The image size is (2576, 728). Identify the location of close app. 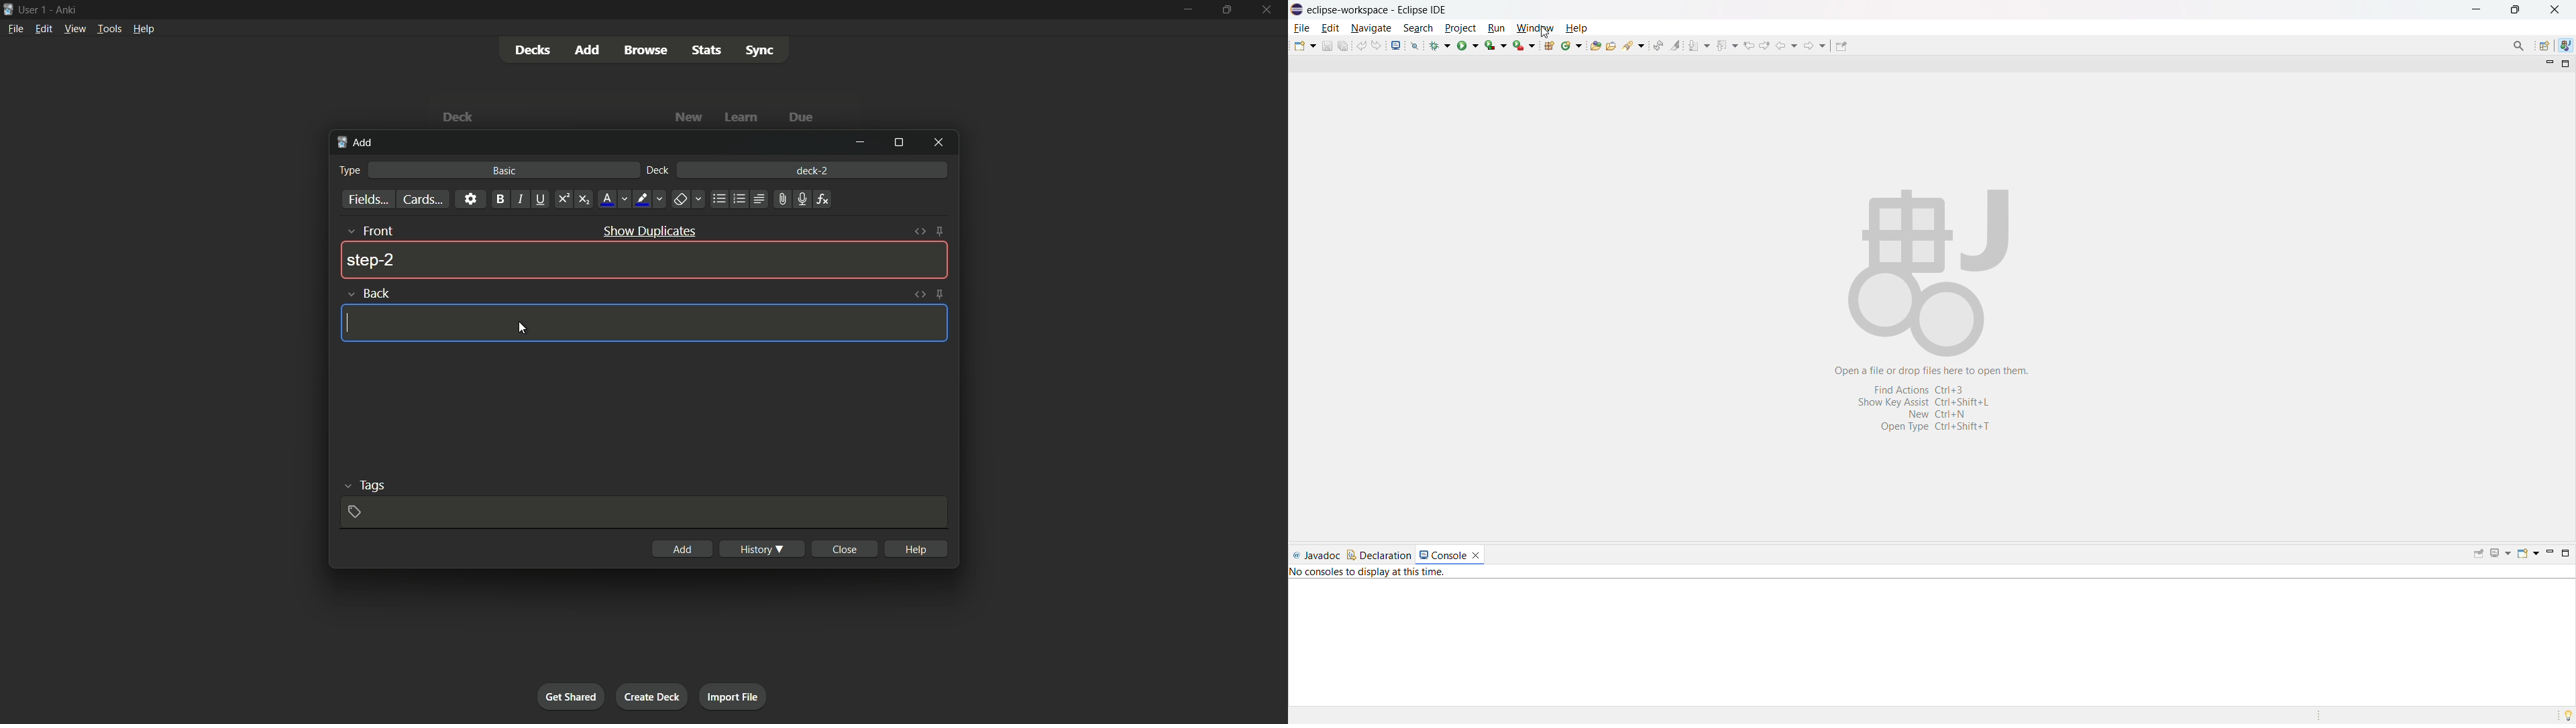
(1267, 9).